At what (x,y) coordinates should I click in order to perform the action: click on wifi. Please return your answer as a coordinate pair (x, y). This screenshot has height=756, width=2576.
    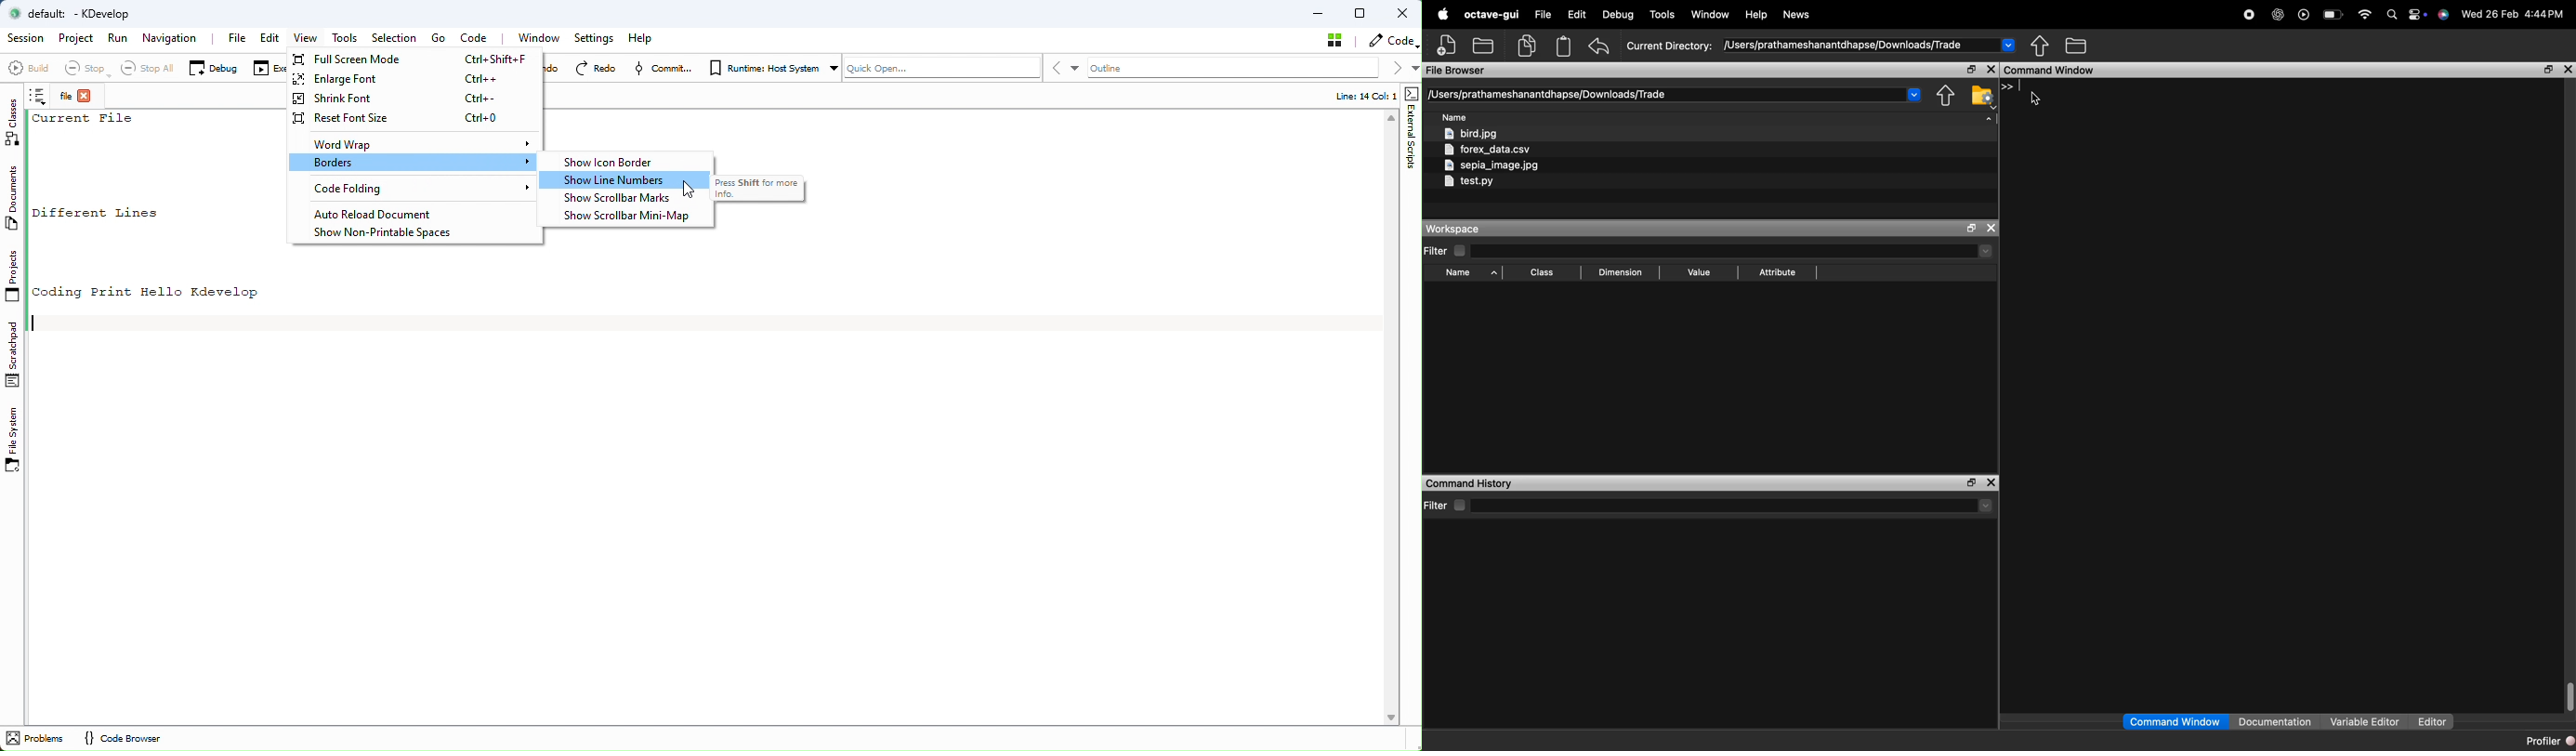
    Looking at the image, I should click on (2365, 16).